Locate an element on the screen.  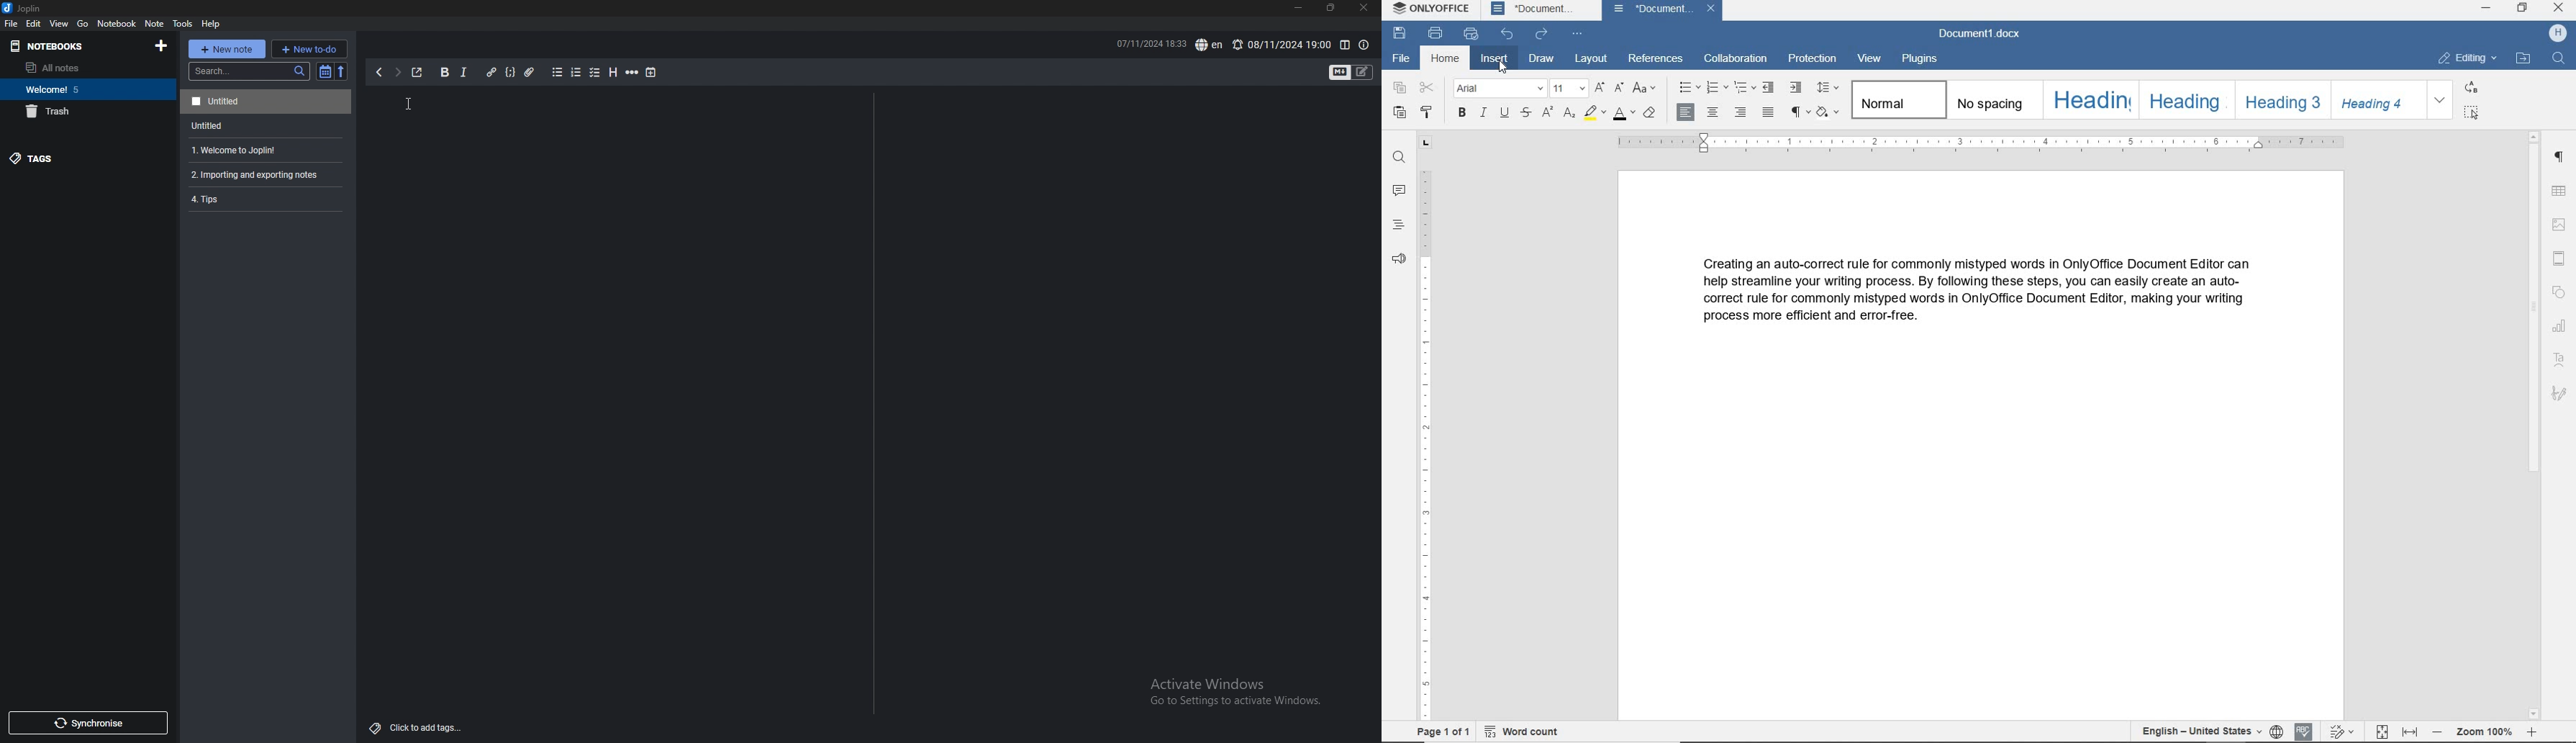
checkbox is located at coordinates (595, 73).